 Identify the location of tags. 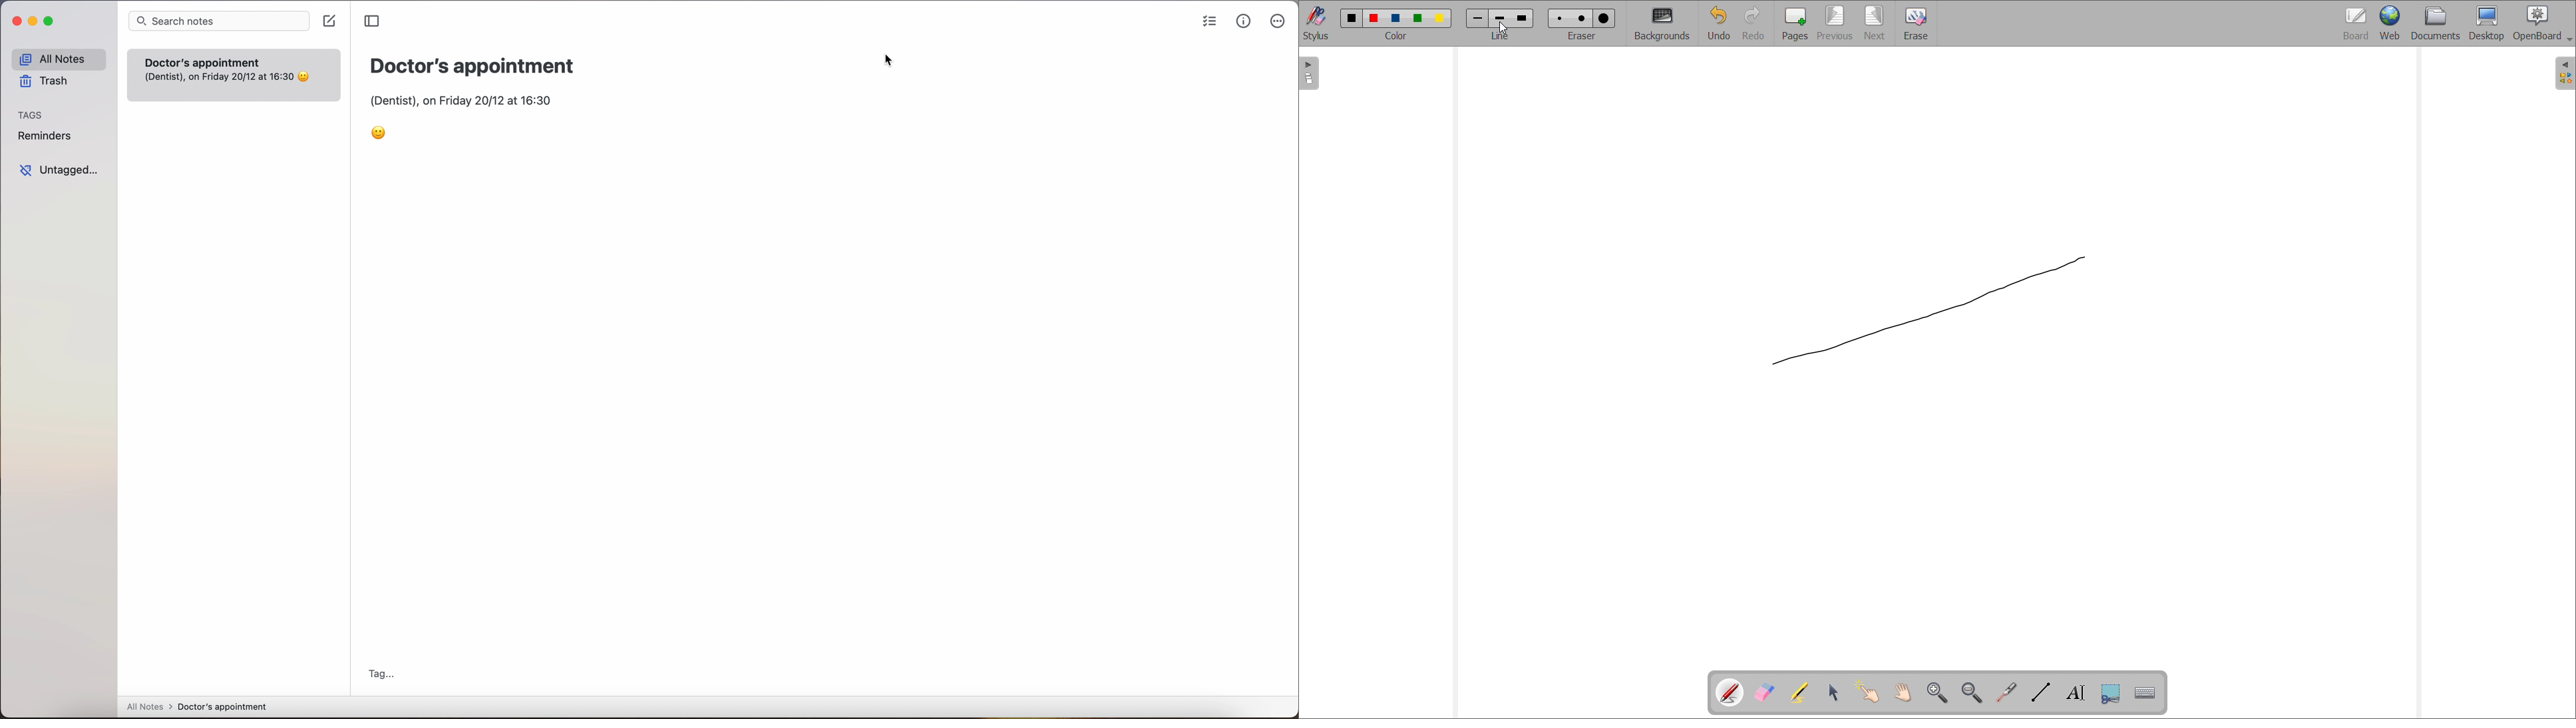
(31, 115).